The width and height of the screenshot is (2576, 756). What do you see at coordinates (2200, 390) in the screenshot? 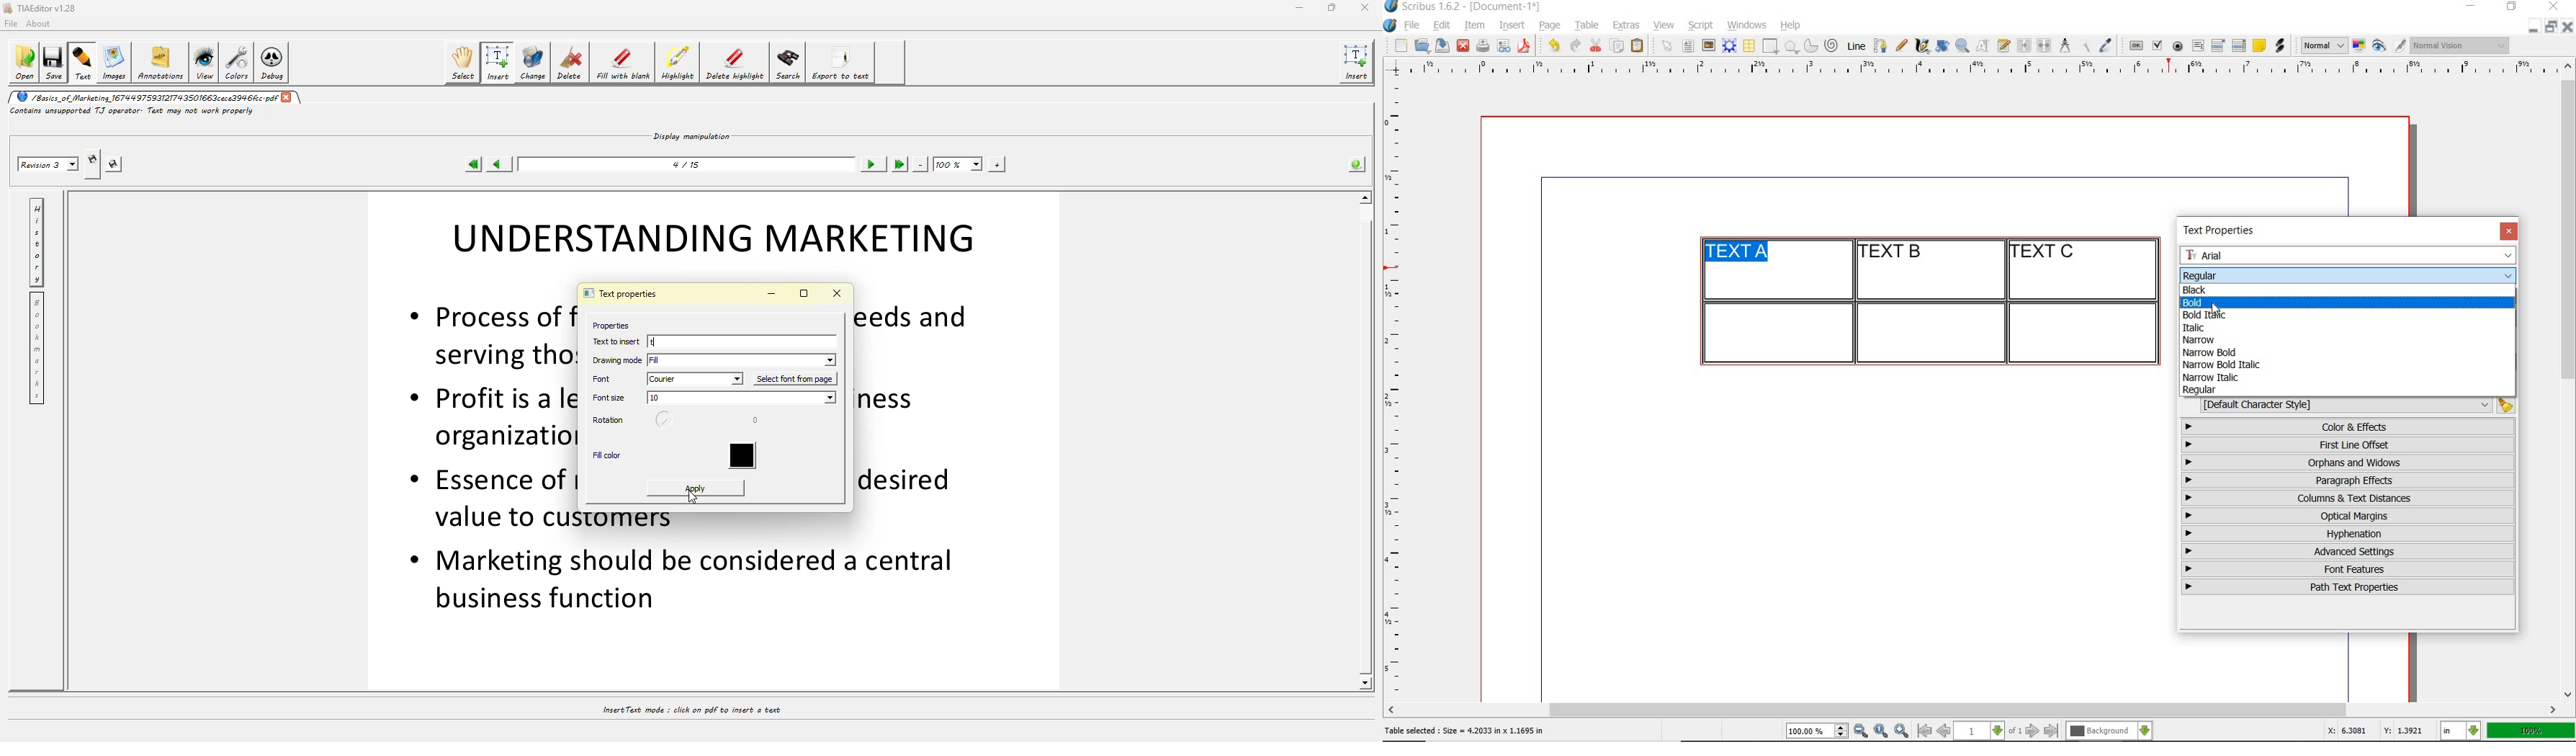
I see `regular` at bounding box center [2200, 390].